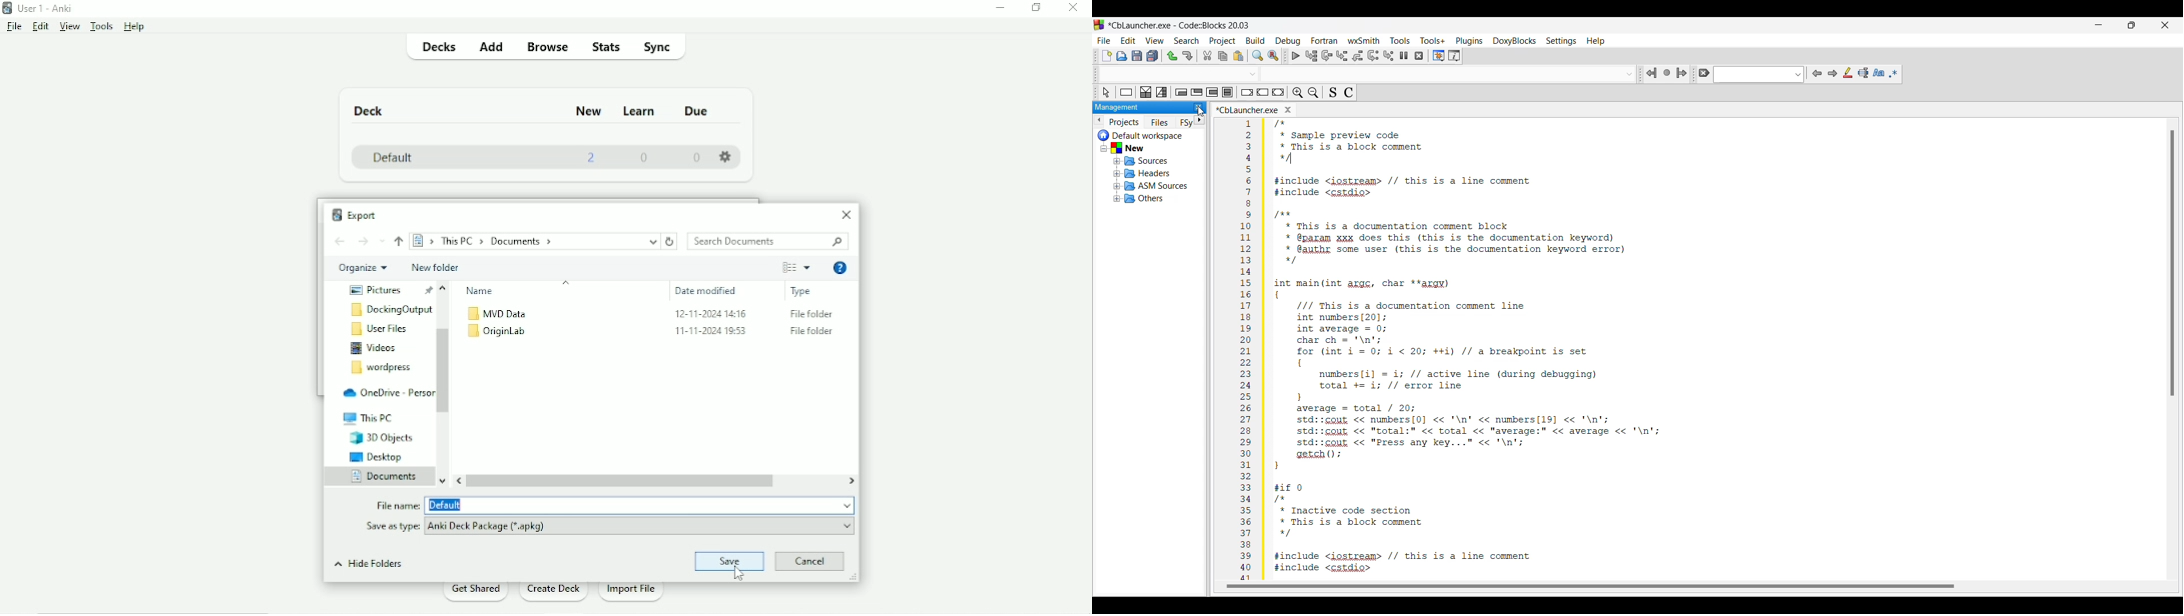 The height and width of the screenshot is (616, 2184). Describe the element at coordinates (475, 591) in the screenshot. I see `Get Shared` at that location.